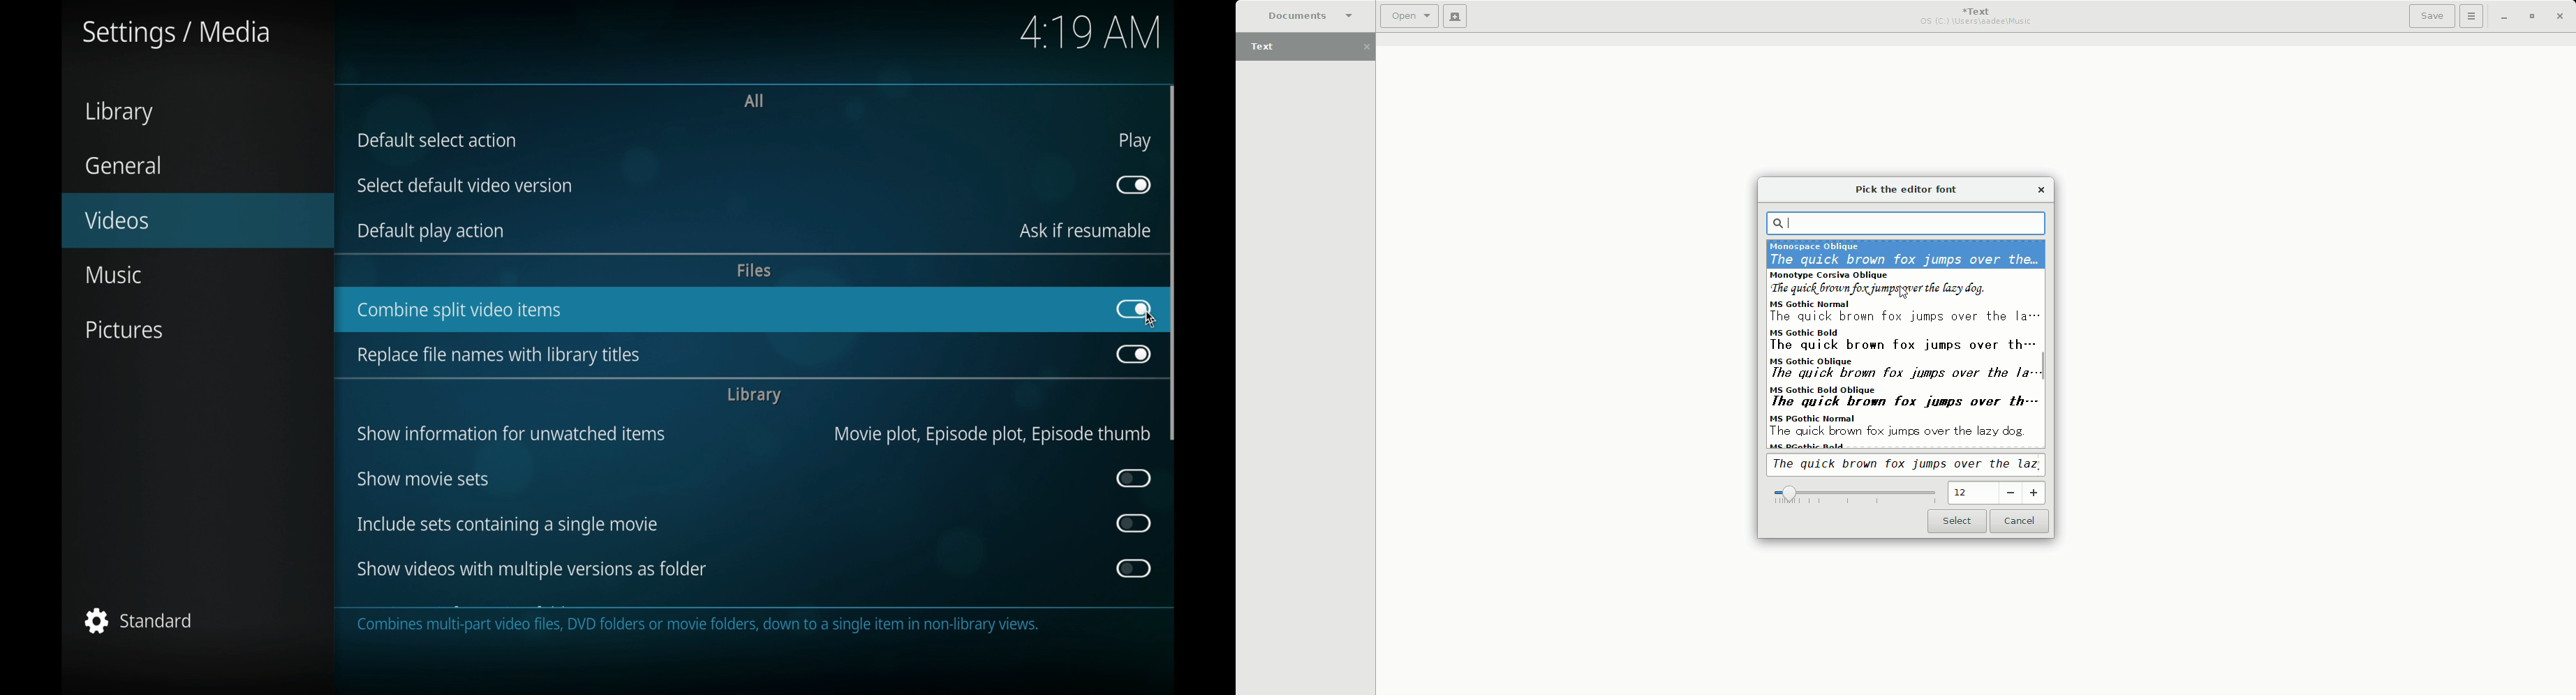 The width and height of the screenshot is (2576, 700). What do you see at coordinates (1133, 568) in the screenshot?
I see `toggle button` at bounding box center [1133, 568].